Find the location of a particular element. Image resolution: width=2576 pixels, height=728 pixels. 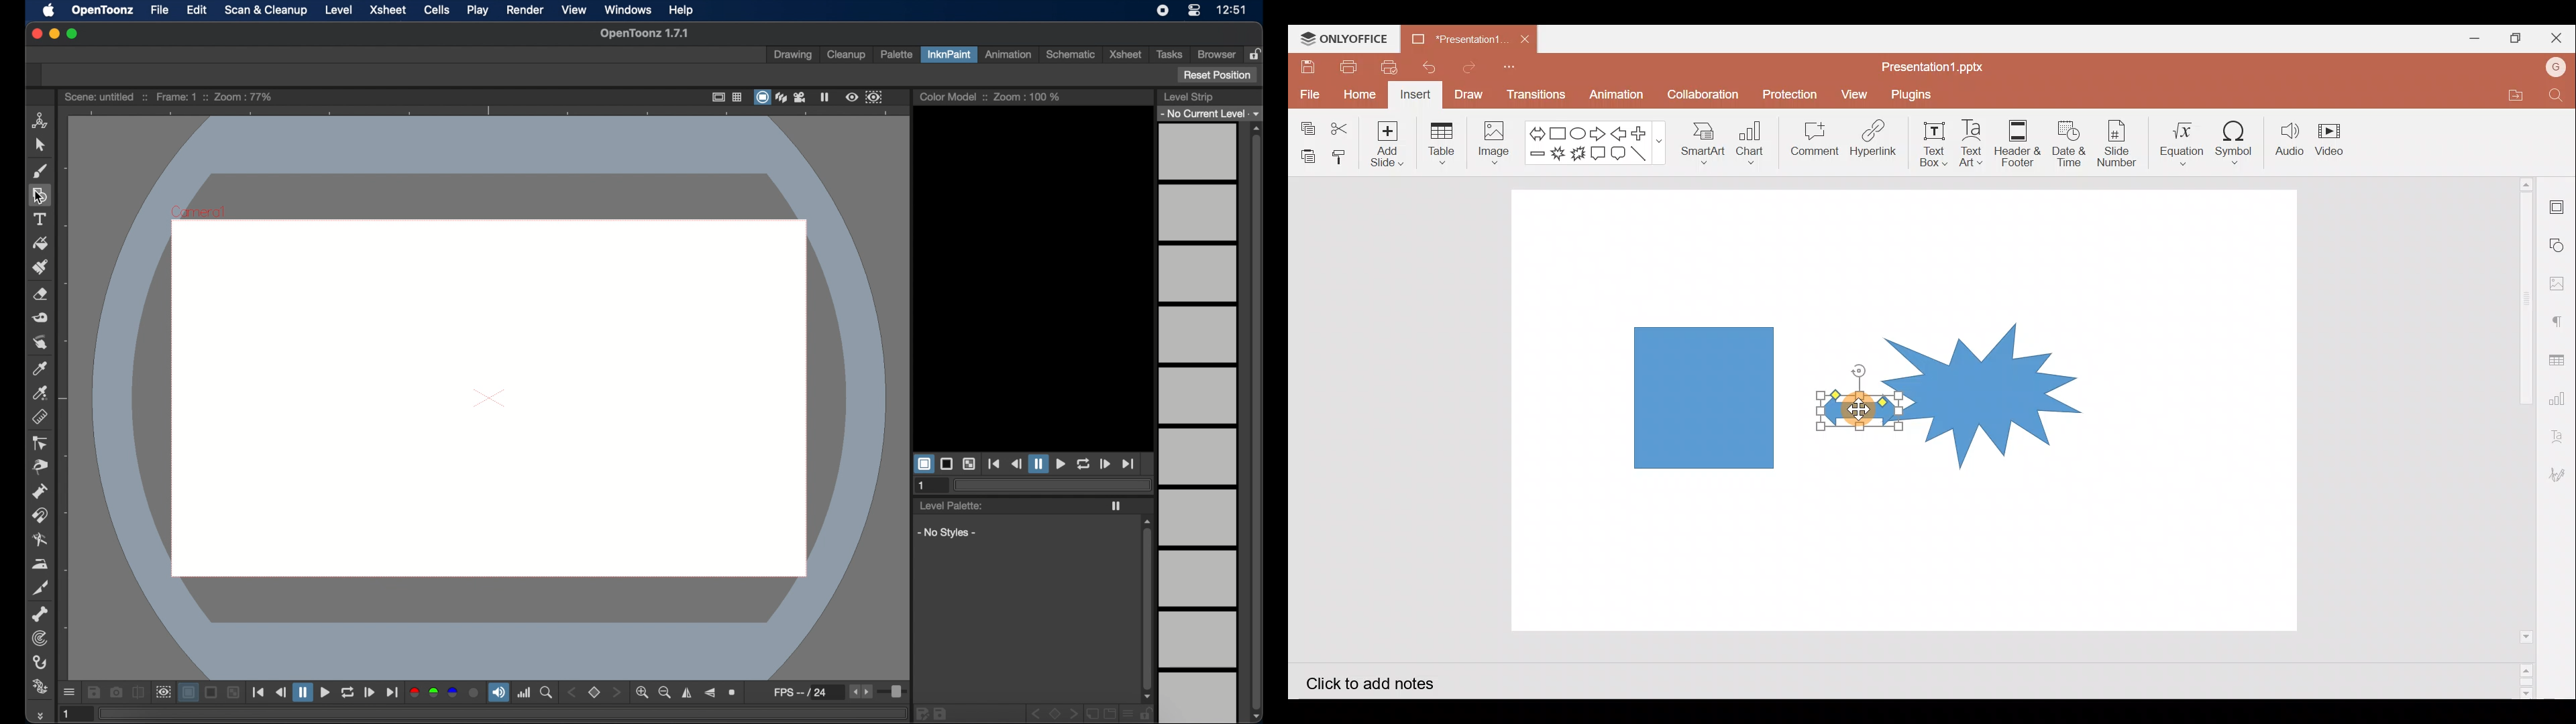

Chart is located at coordinates (1754, 147).